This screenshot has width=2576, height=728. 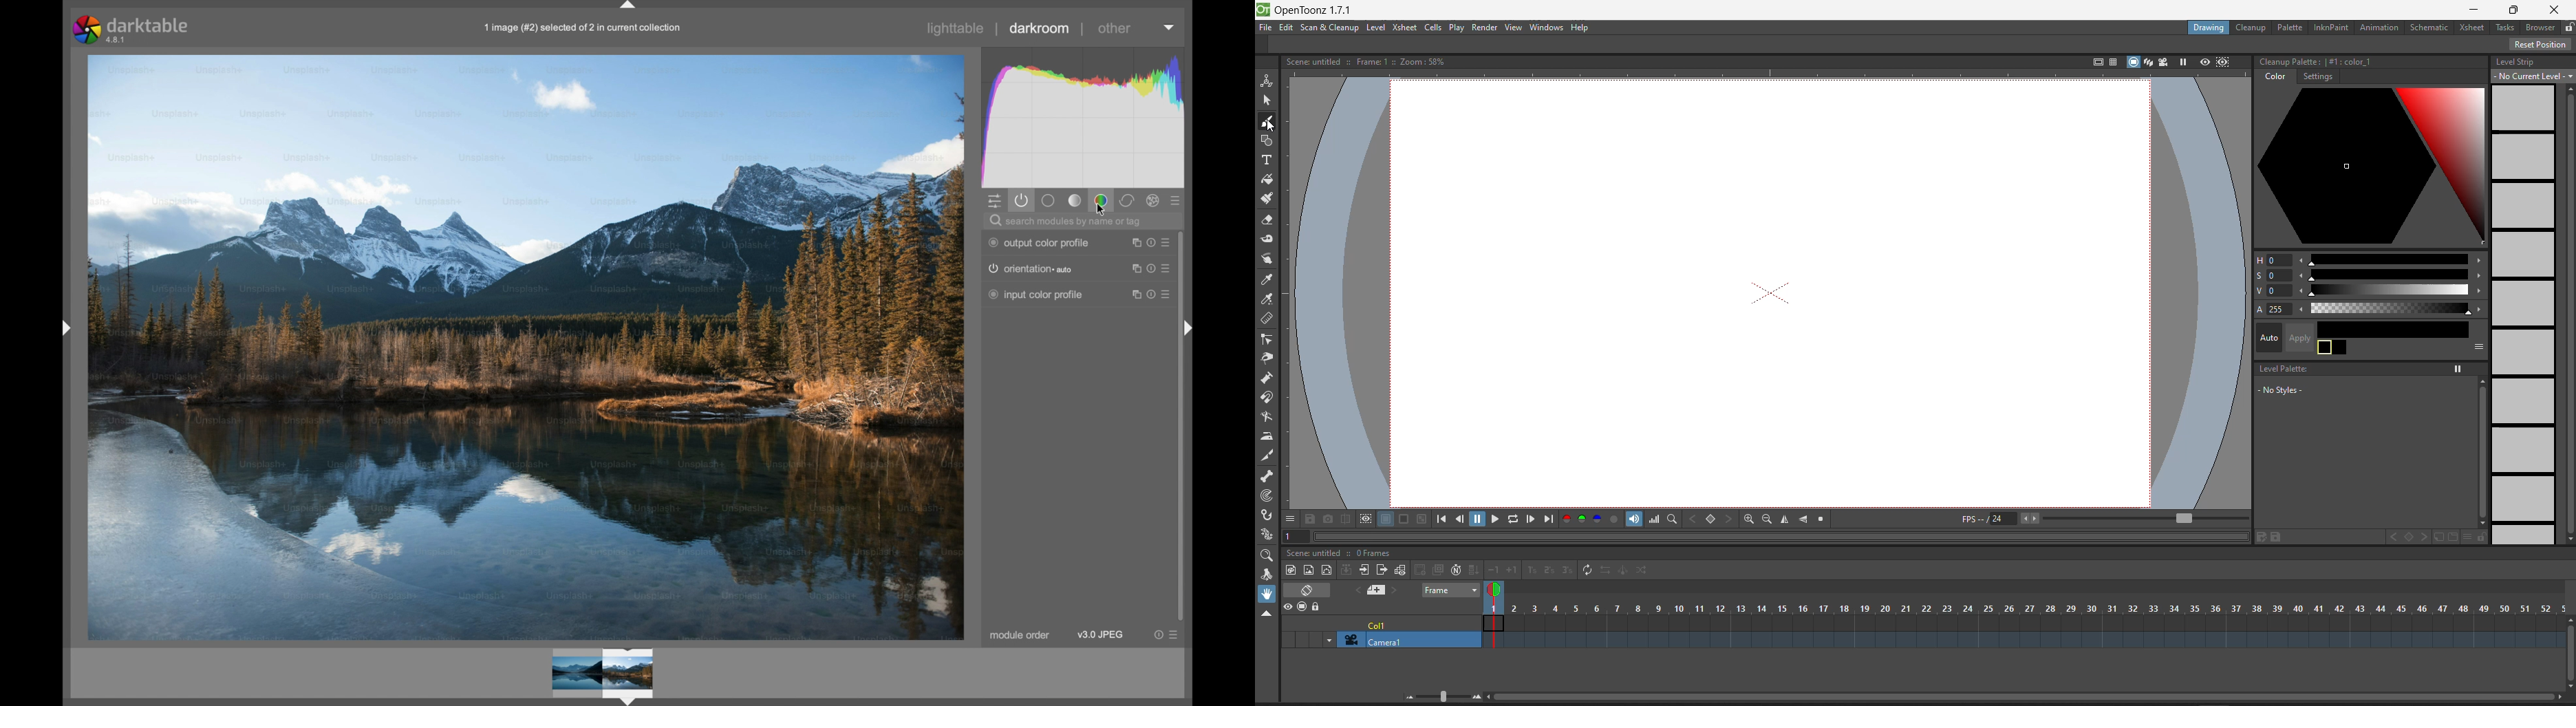 What do you see at coordinates (1328, 518) in the screenshot?
I see `snapshot` at bounding box center [1328, 518].